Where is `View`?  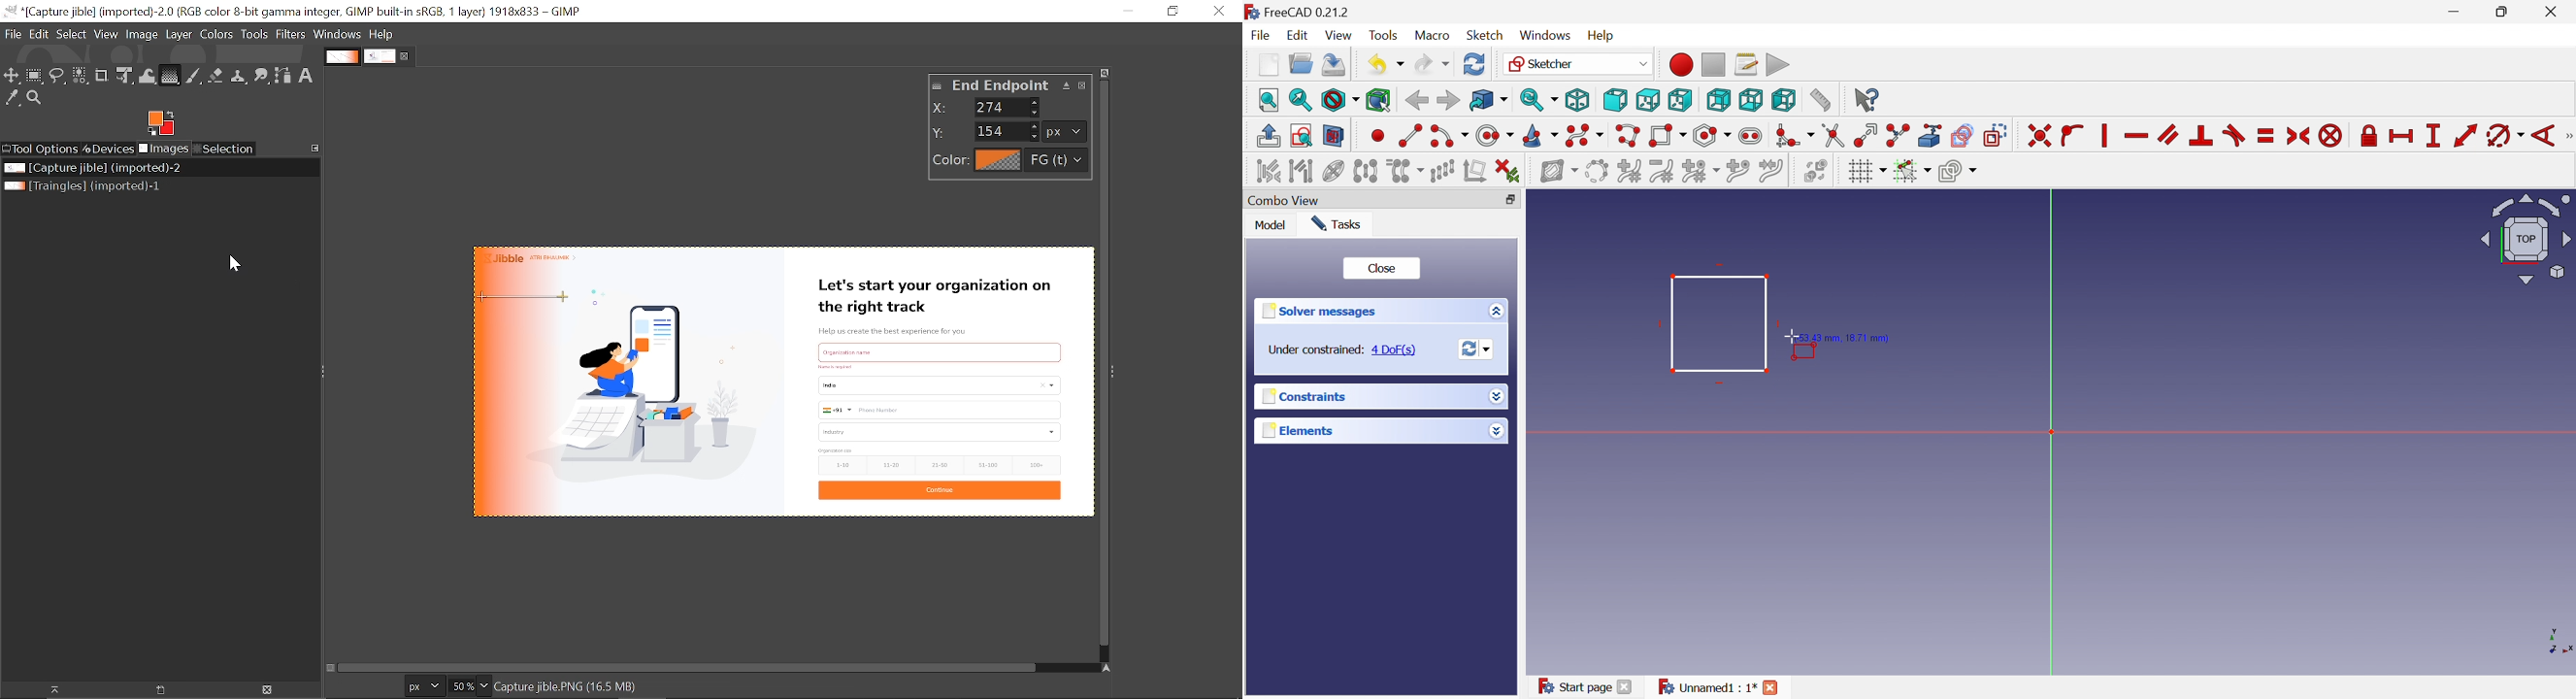 View is located at coordinates (107, 34).